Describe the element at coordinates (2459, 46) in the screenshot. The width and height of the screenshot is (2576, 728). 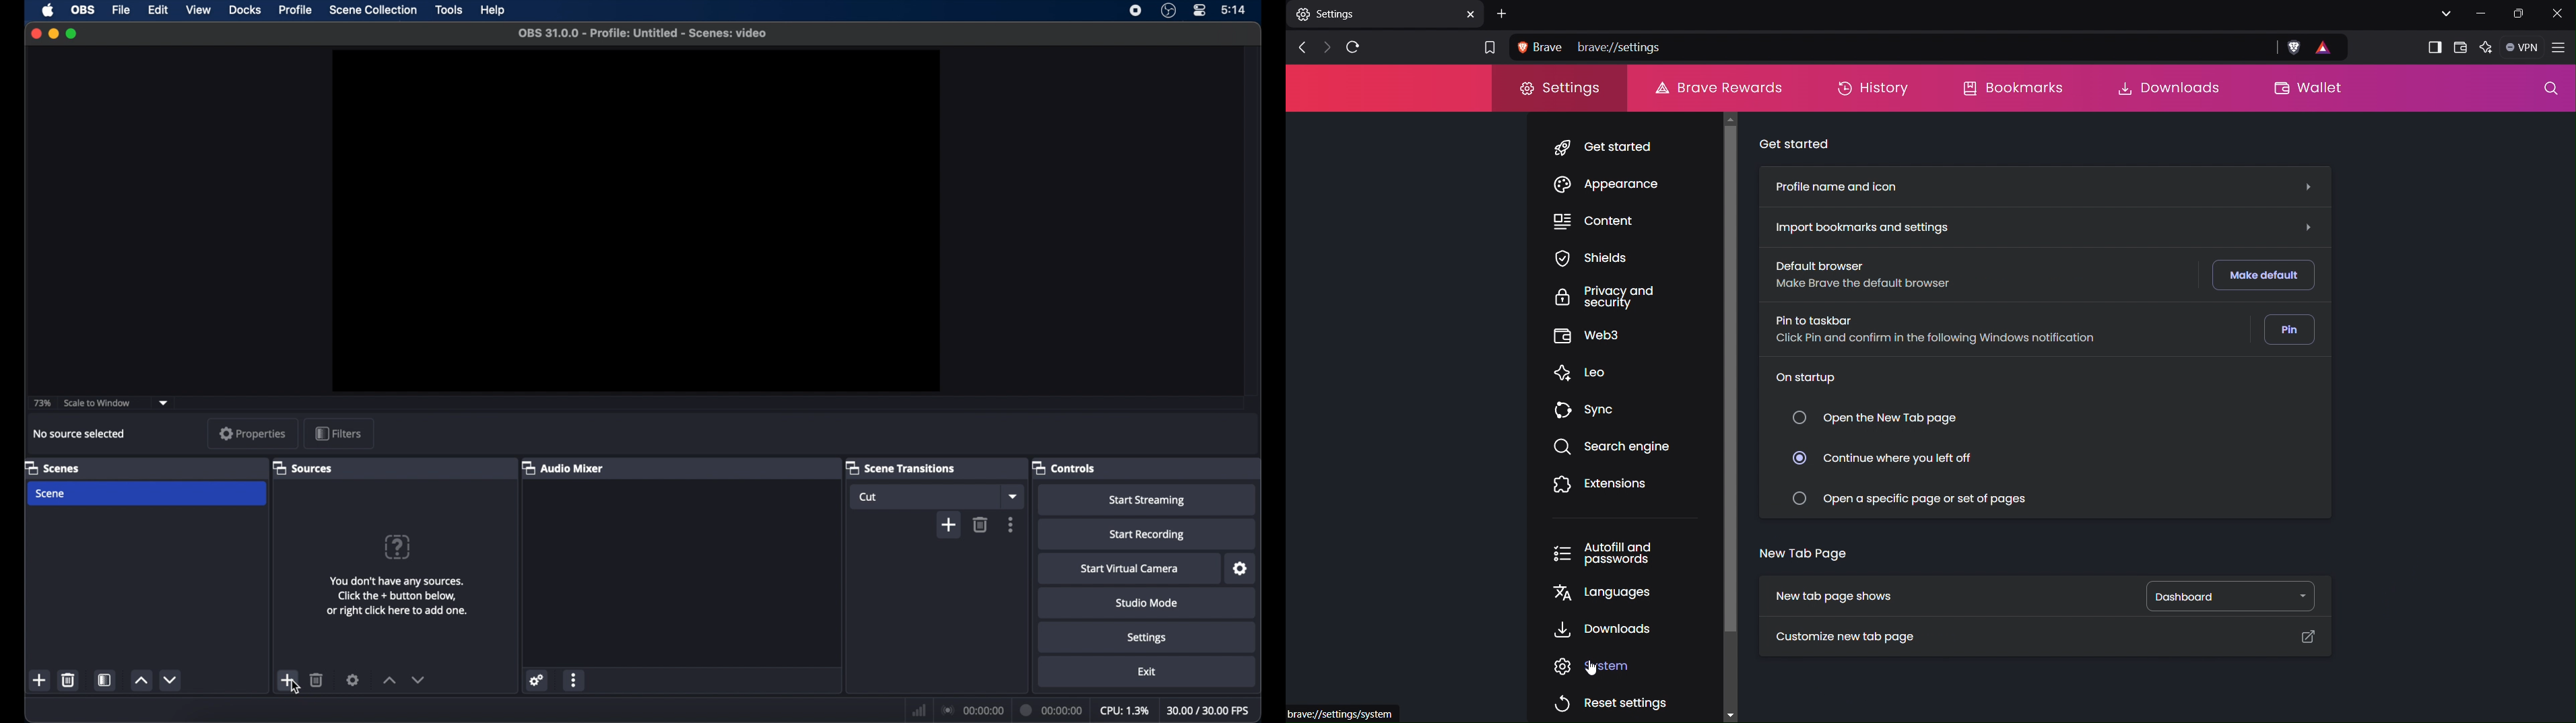
I see `Wallet` at that location.